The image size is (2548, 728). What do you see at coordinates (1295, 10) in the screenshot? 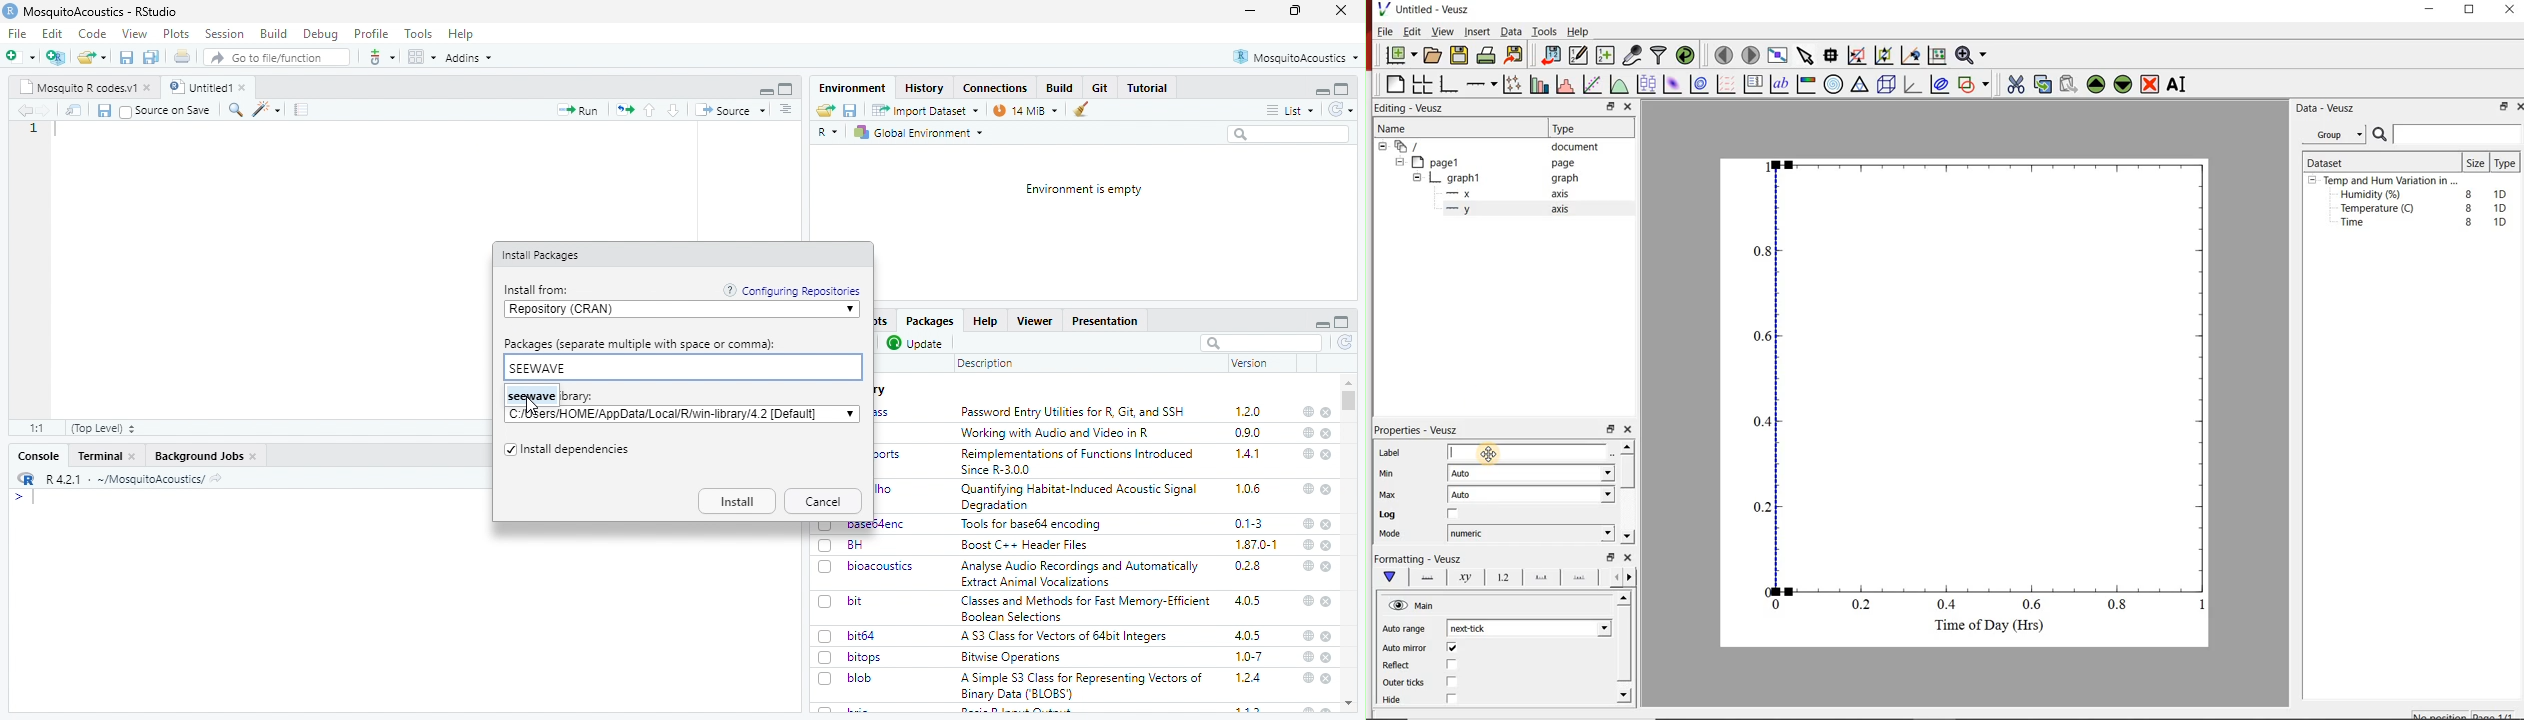
I see `maximise` at bounding box center [1295, 10].